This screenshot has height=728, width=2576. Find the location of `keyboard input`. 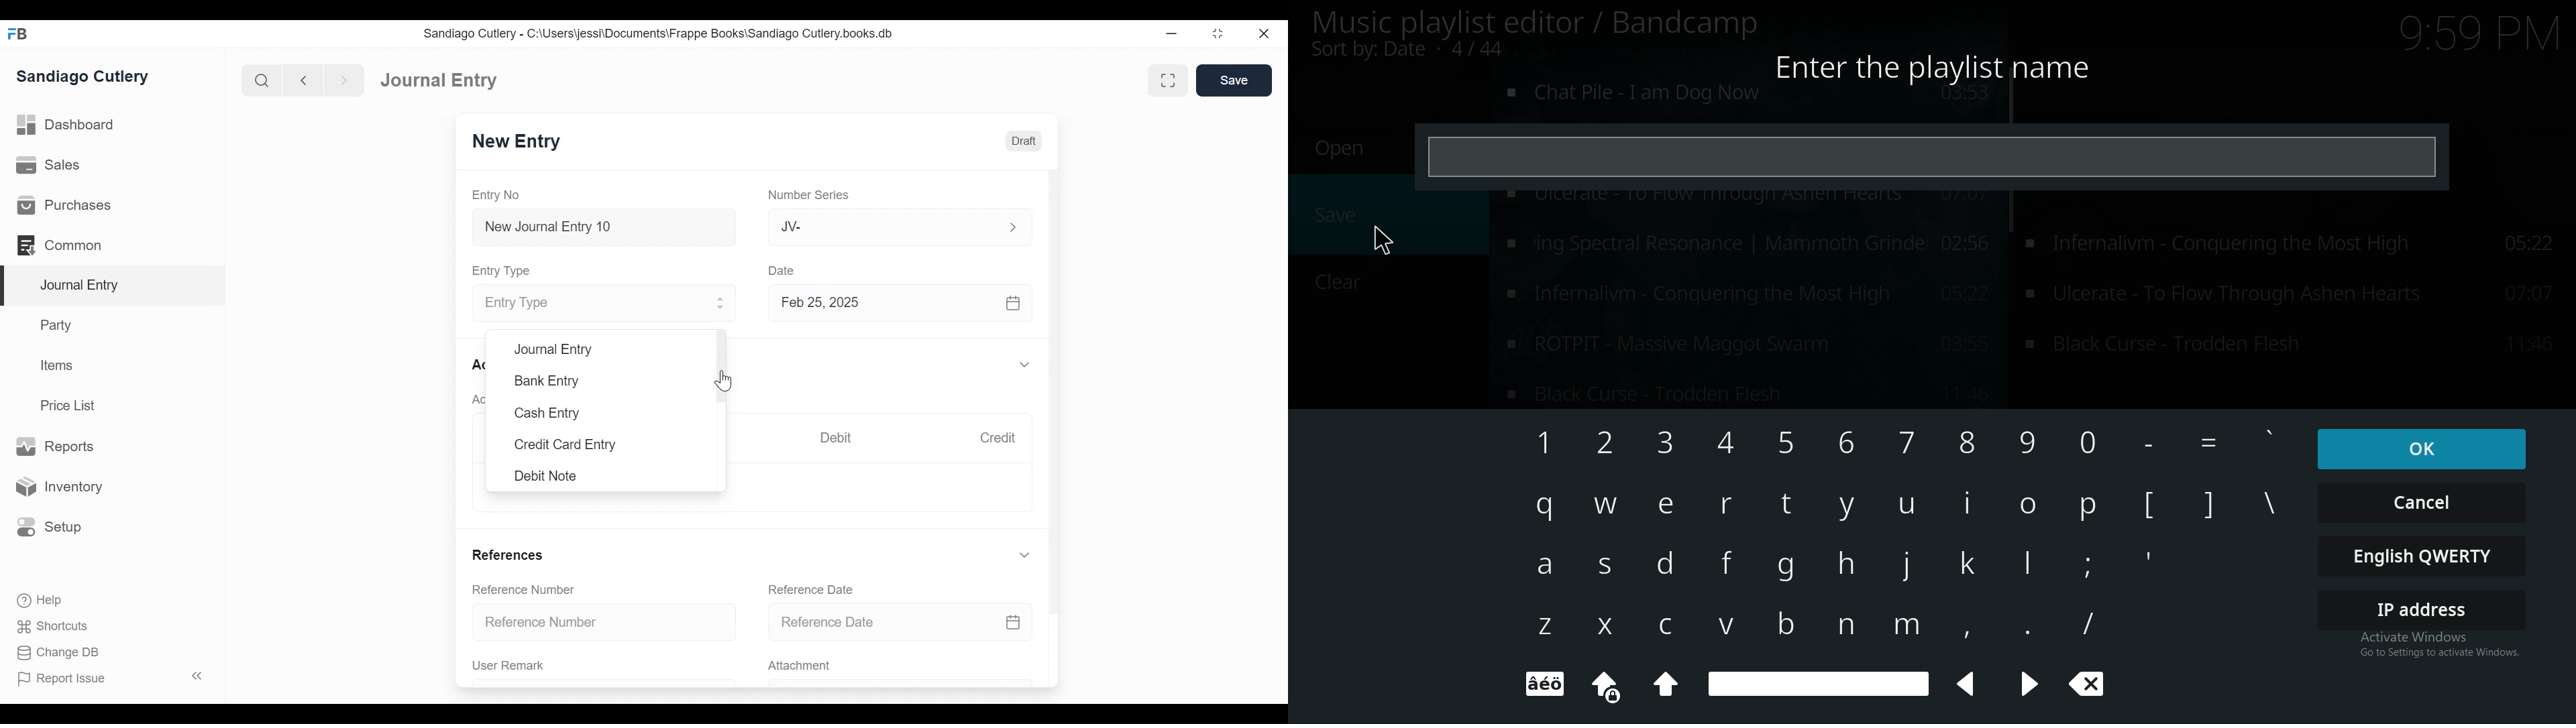

keyboard input is located at coordinates (2027, 565).